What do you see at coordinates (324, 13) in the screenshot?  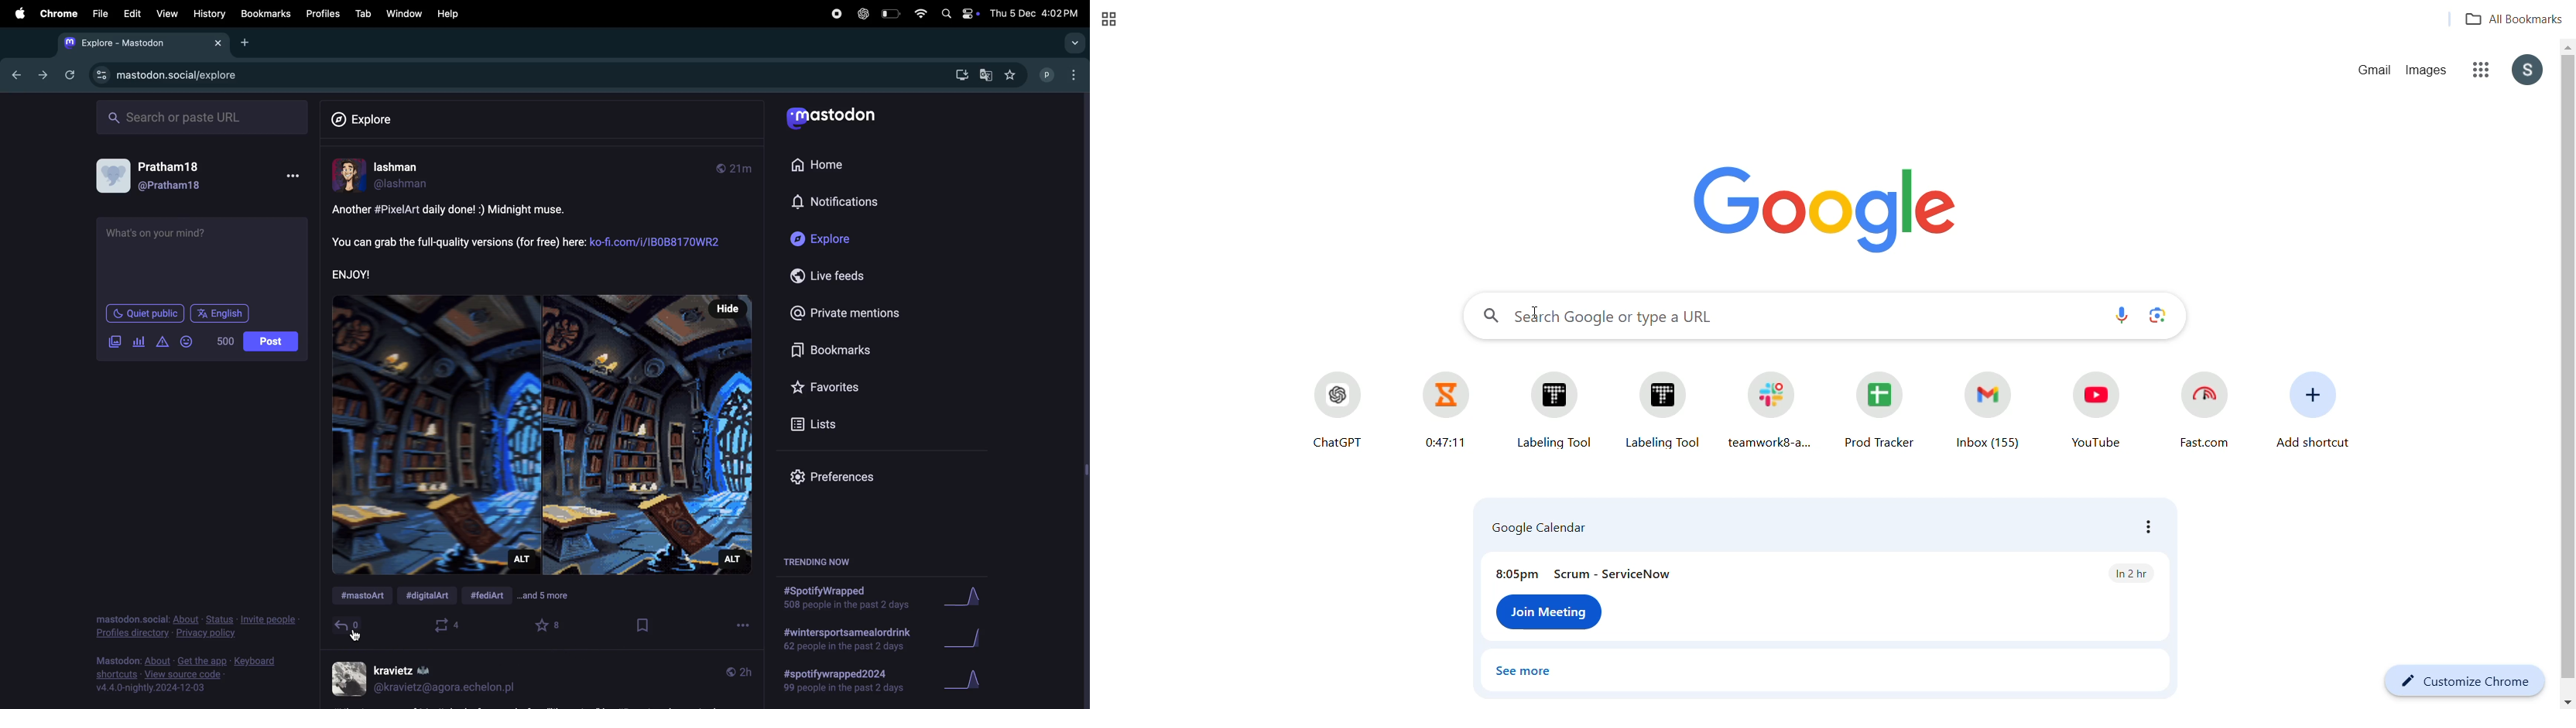 I see `Profiles` at bounding box center [324, 13].